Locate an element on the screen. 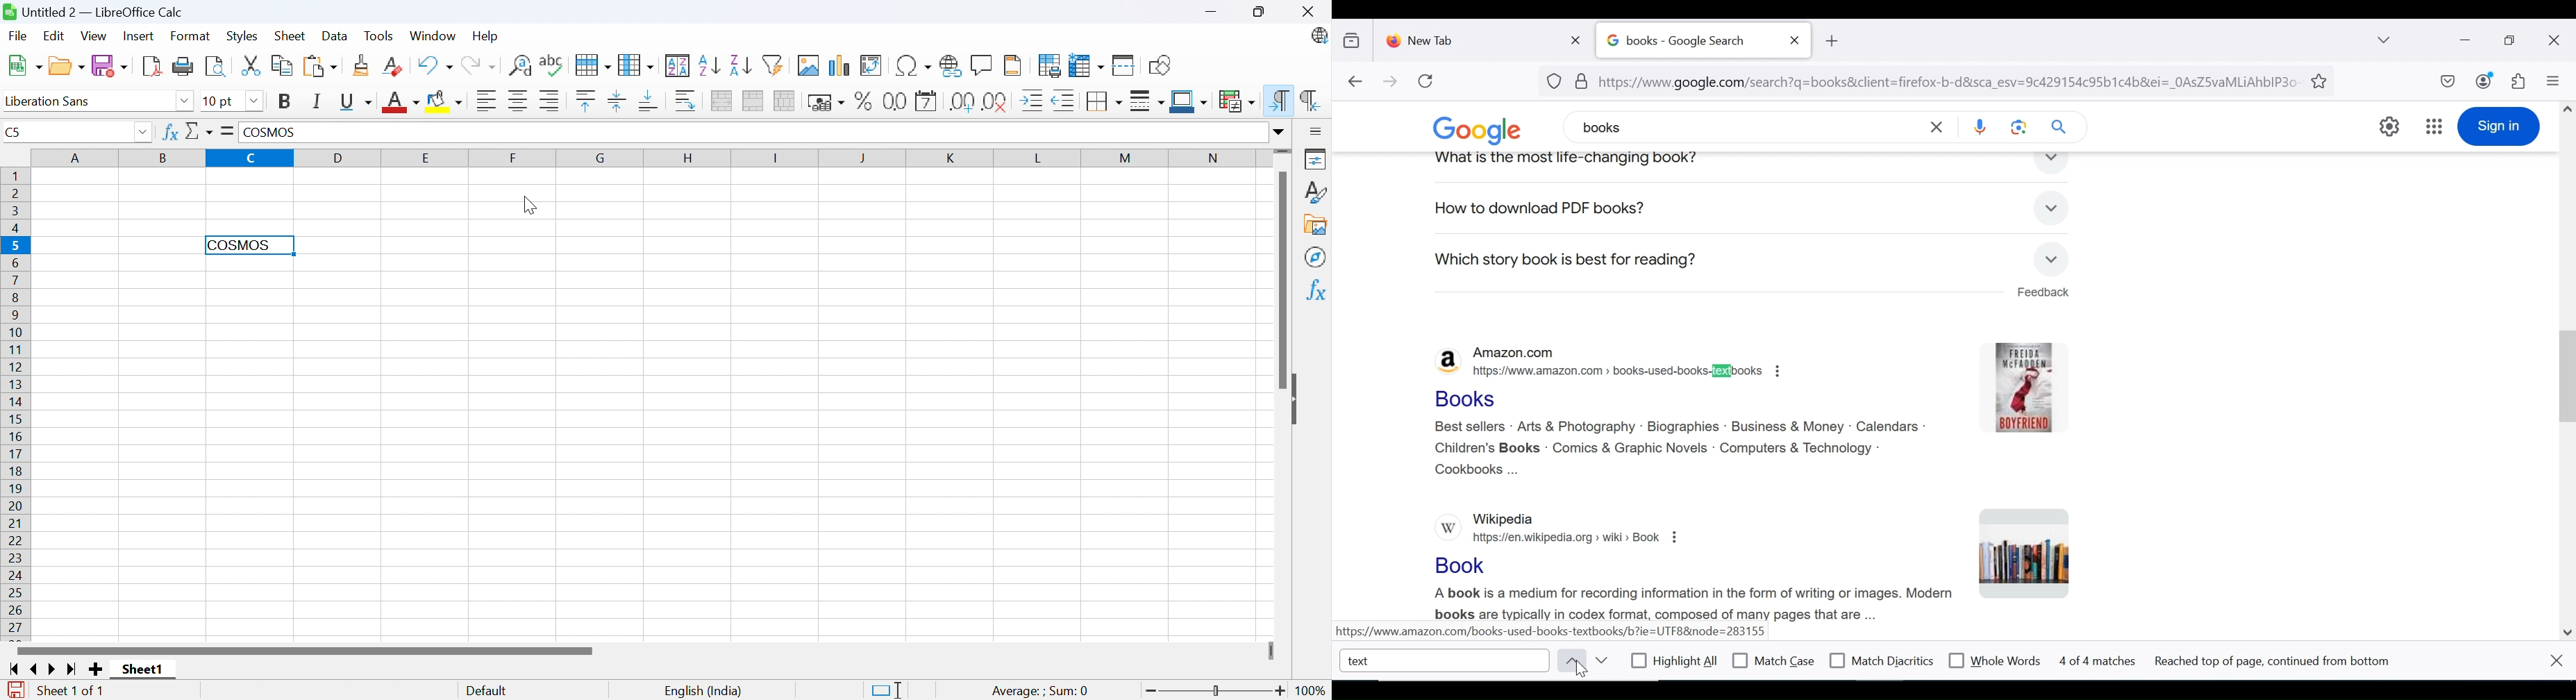  logo is located at coordinates (1445, 528).